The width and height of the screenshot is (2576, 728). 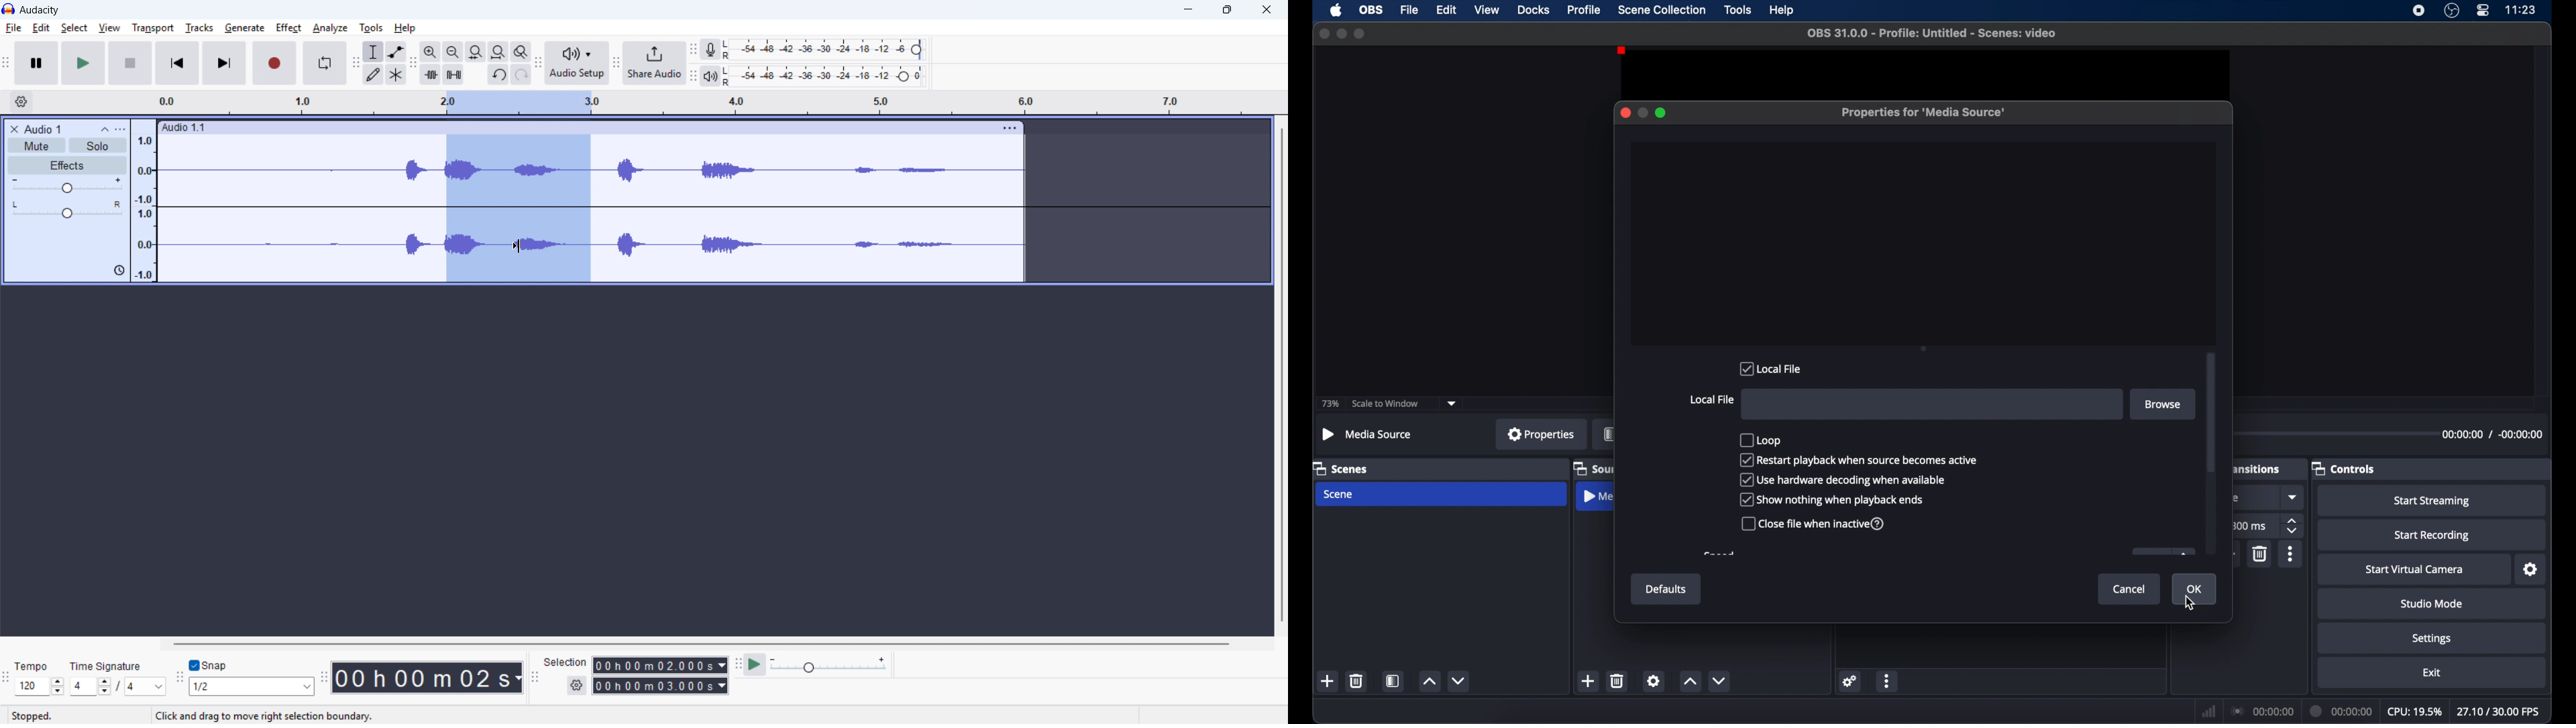 What do you see at coordinates (323, 680) in the screenshot?
I see `Time toolbar ` at bounding box center [323, 680].